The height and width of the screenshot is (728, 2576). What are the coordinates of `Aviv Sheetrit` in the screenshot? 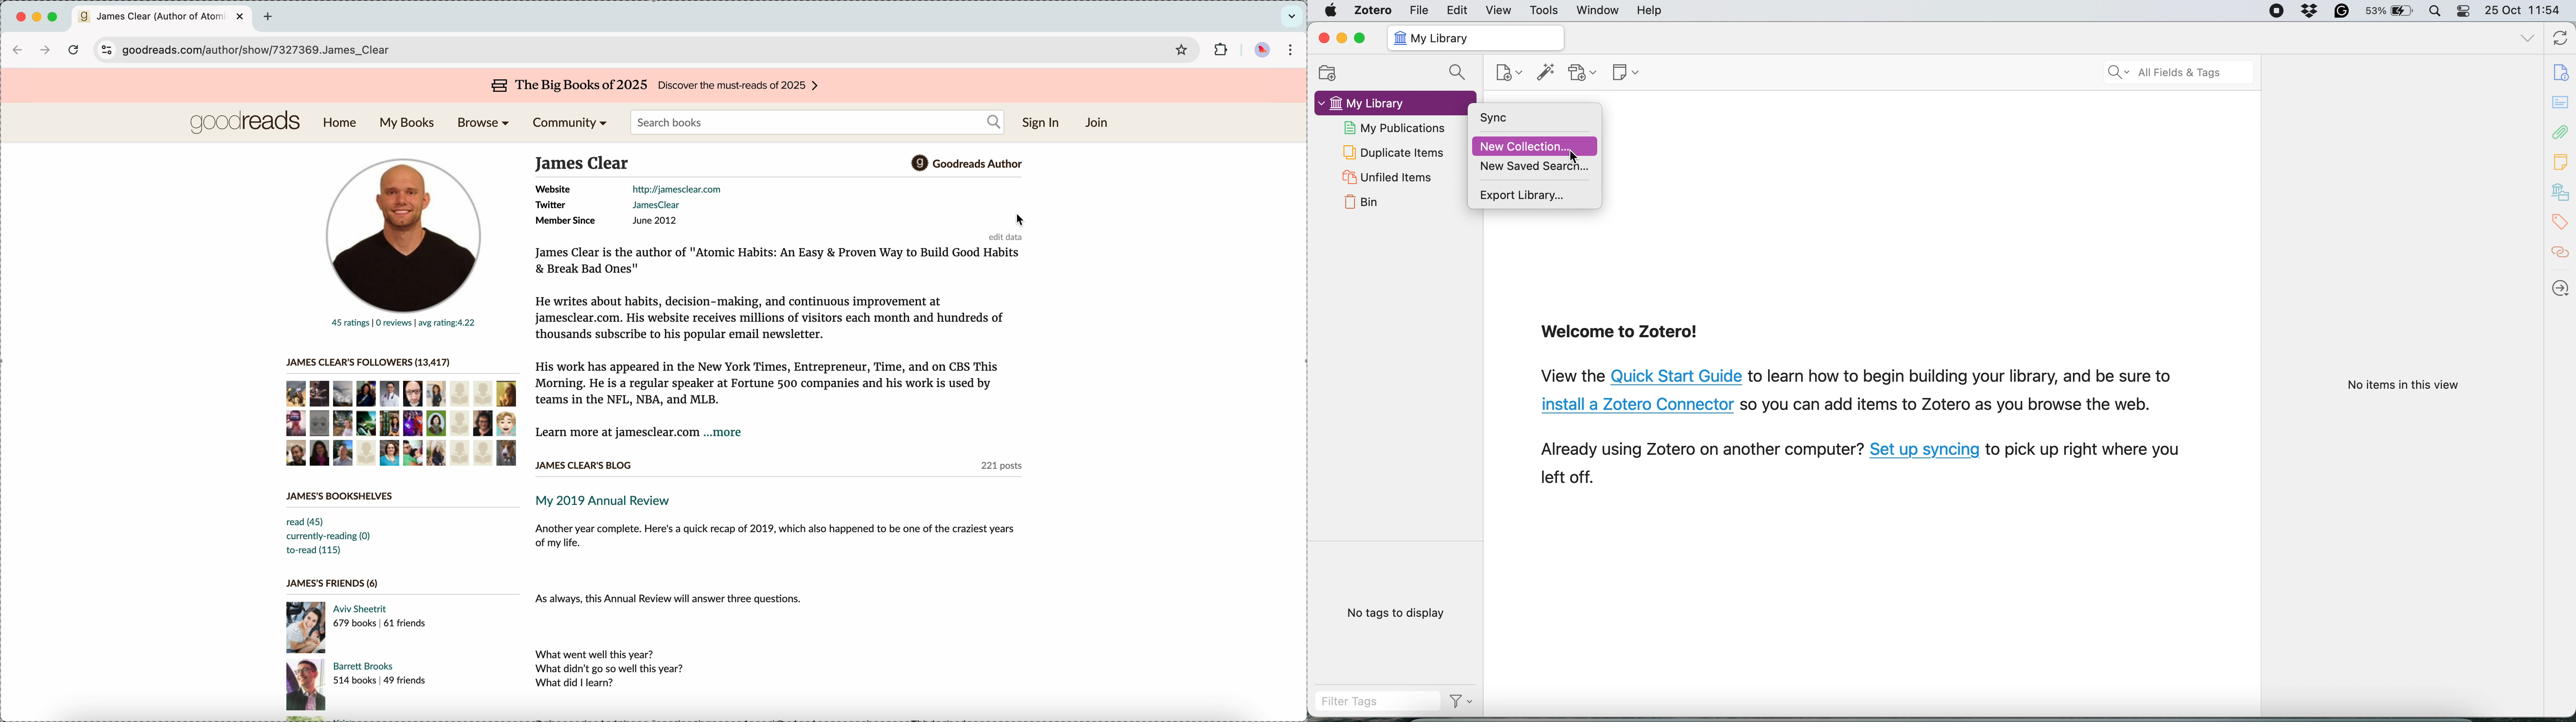 It's located at (363, 609).